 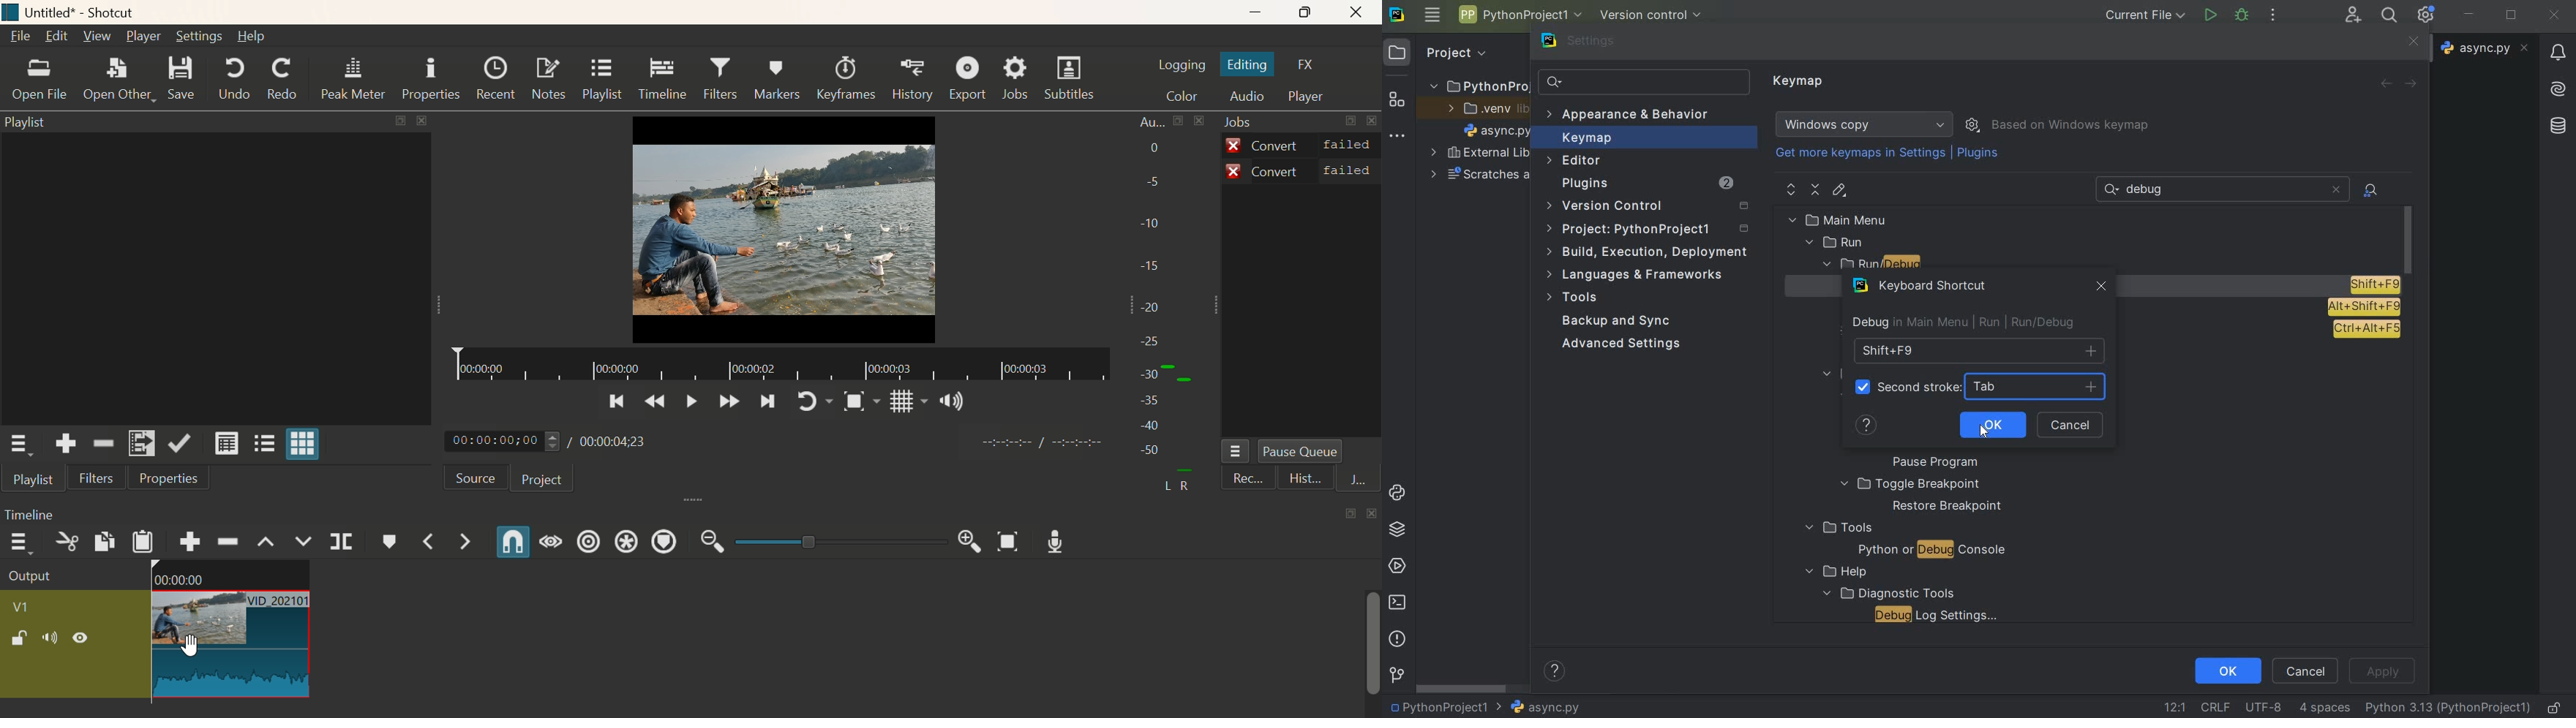 I want to click on Open Other, so click(x=120, y=81).